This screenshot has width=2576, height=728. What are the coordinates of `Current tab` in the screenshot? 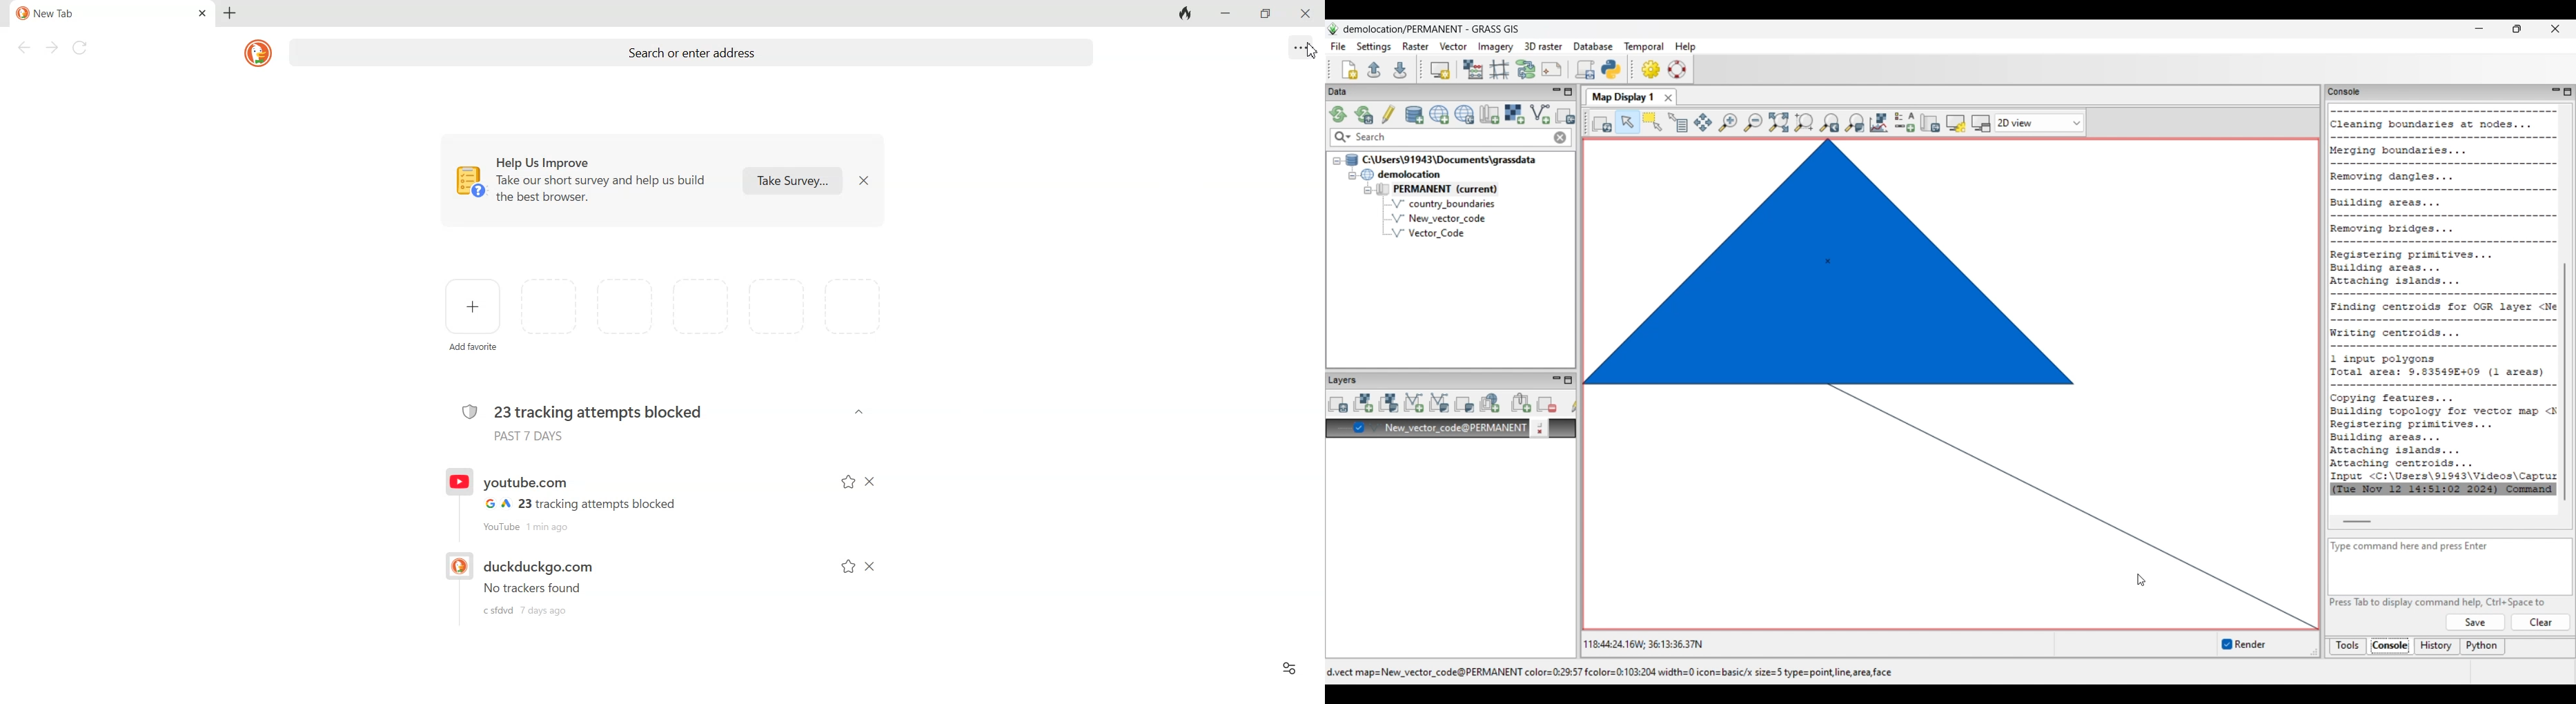 It's located at (90, 13).